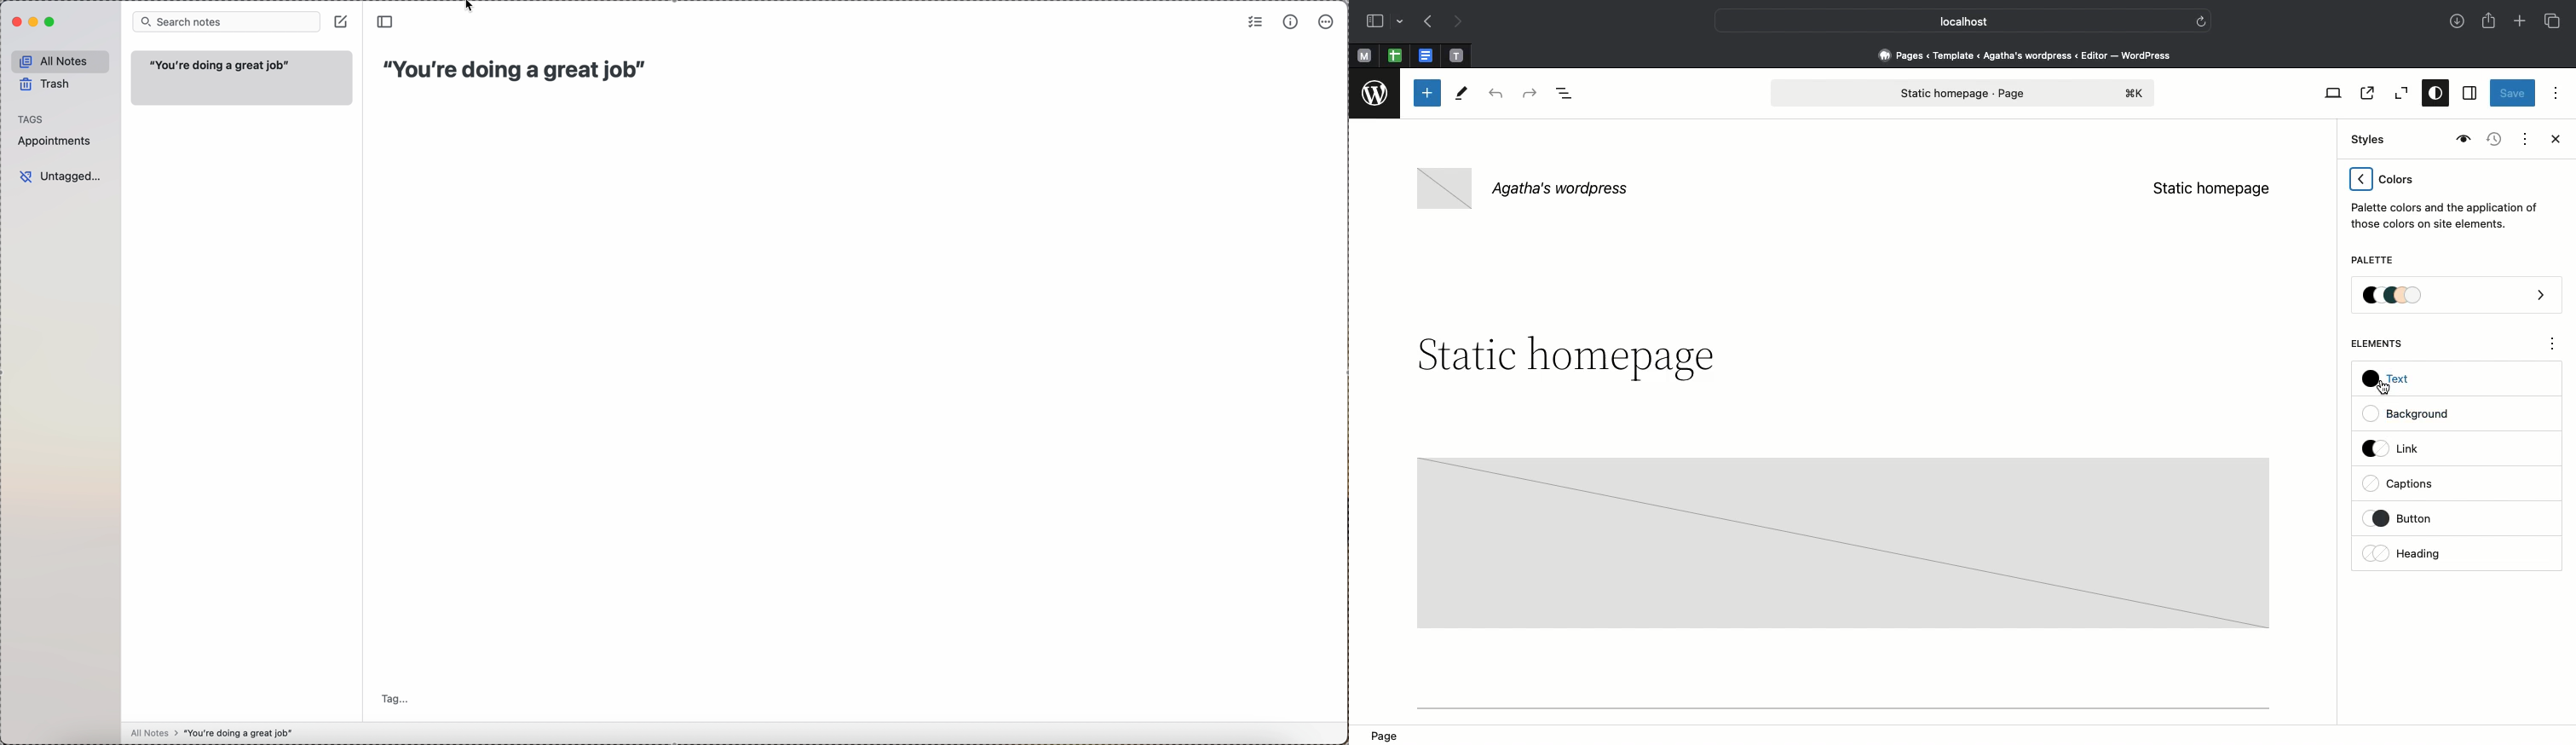 This screenshot has width=2576, height=756. What do you see at coordinates (35, 23) in the screenshot?
I see `minimize Simplenote` at bounding box center [35, 23].